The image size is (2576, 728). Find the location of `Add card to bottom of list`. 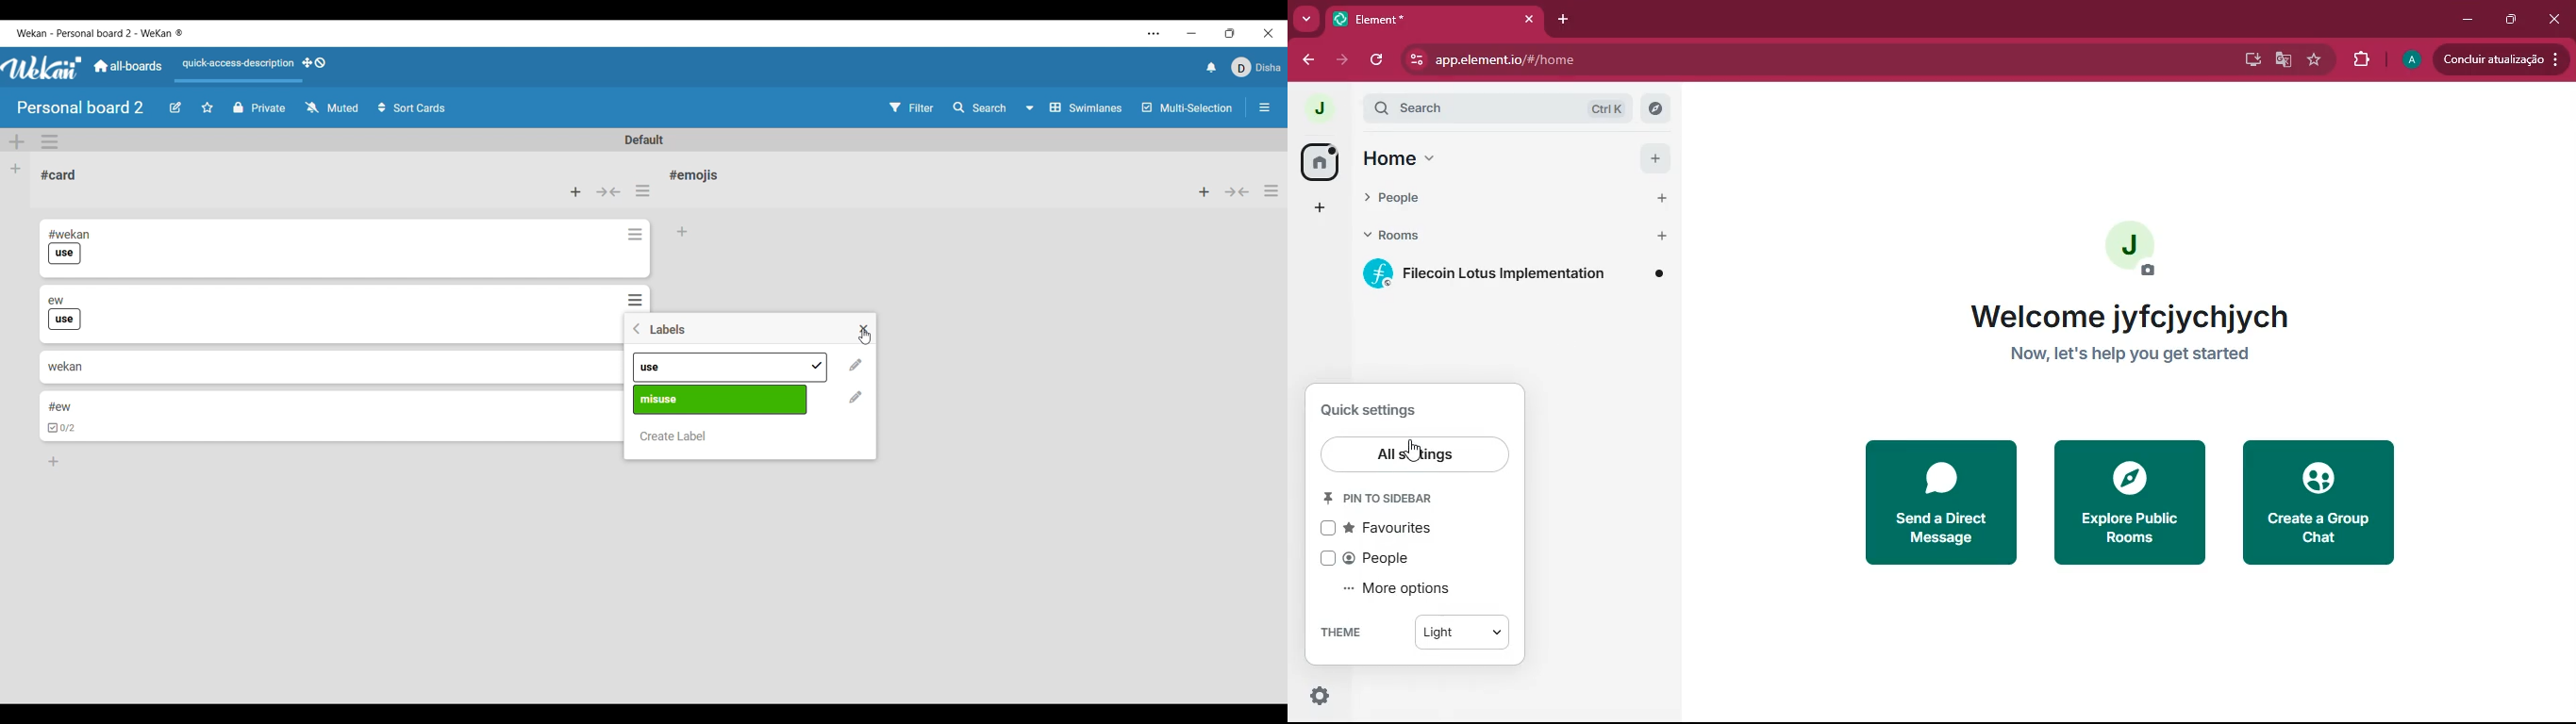

Add card to bottom of list is located at coordinates (683, 232).